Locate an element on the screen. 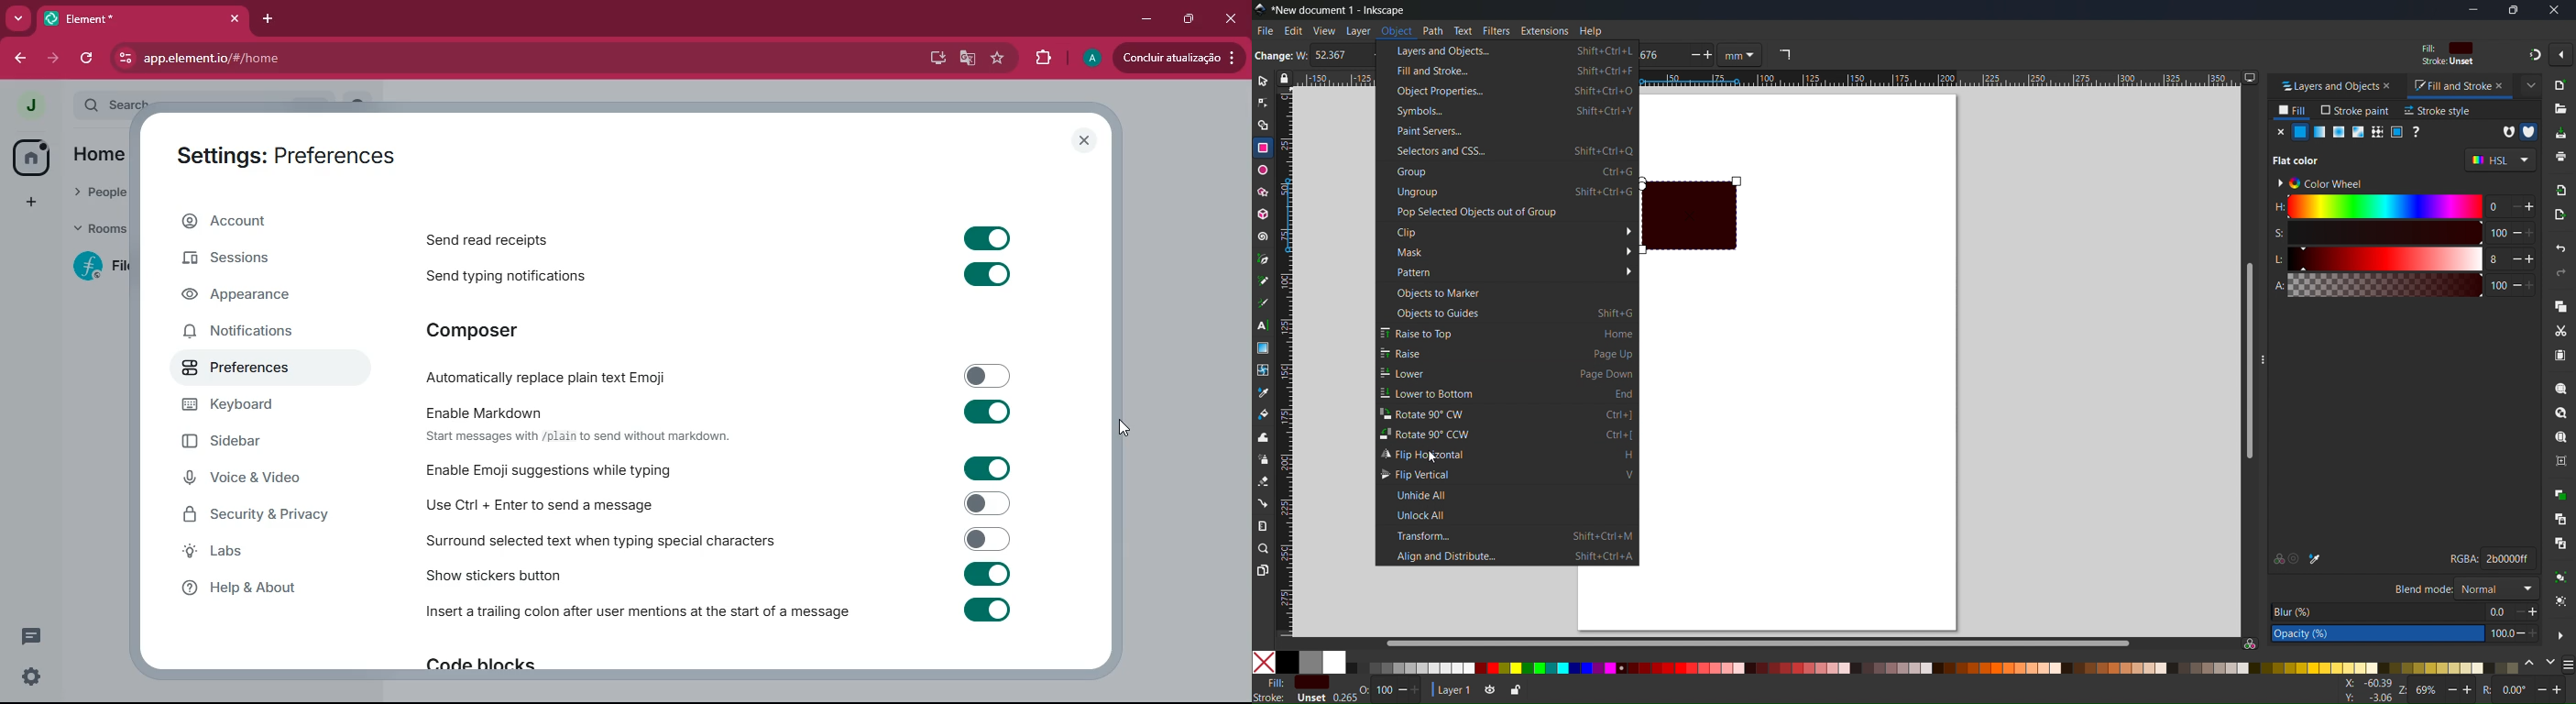 The image size is (2576, 728). 50% Grey is located at coordinates (1312, 662).